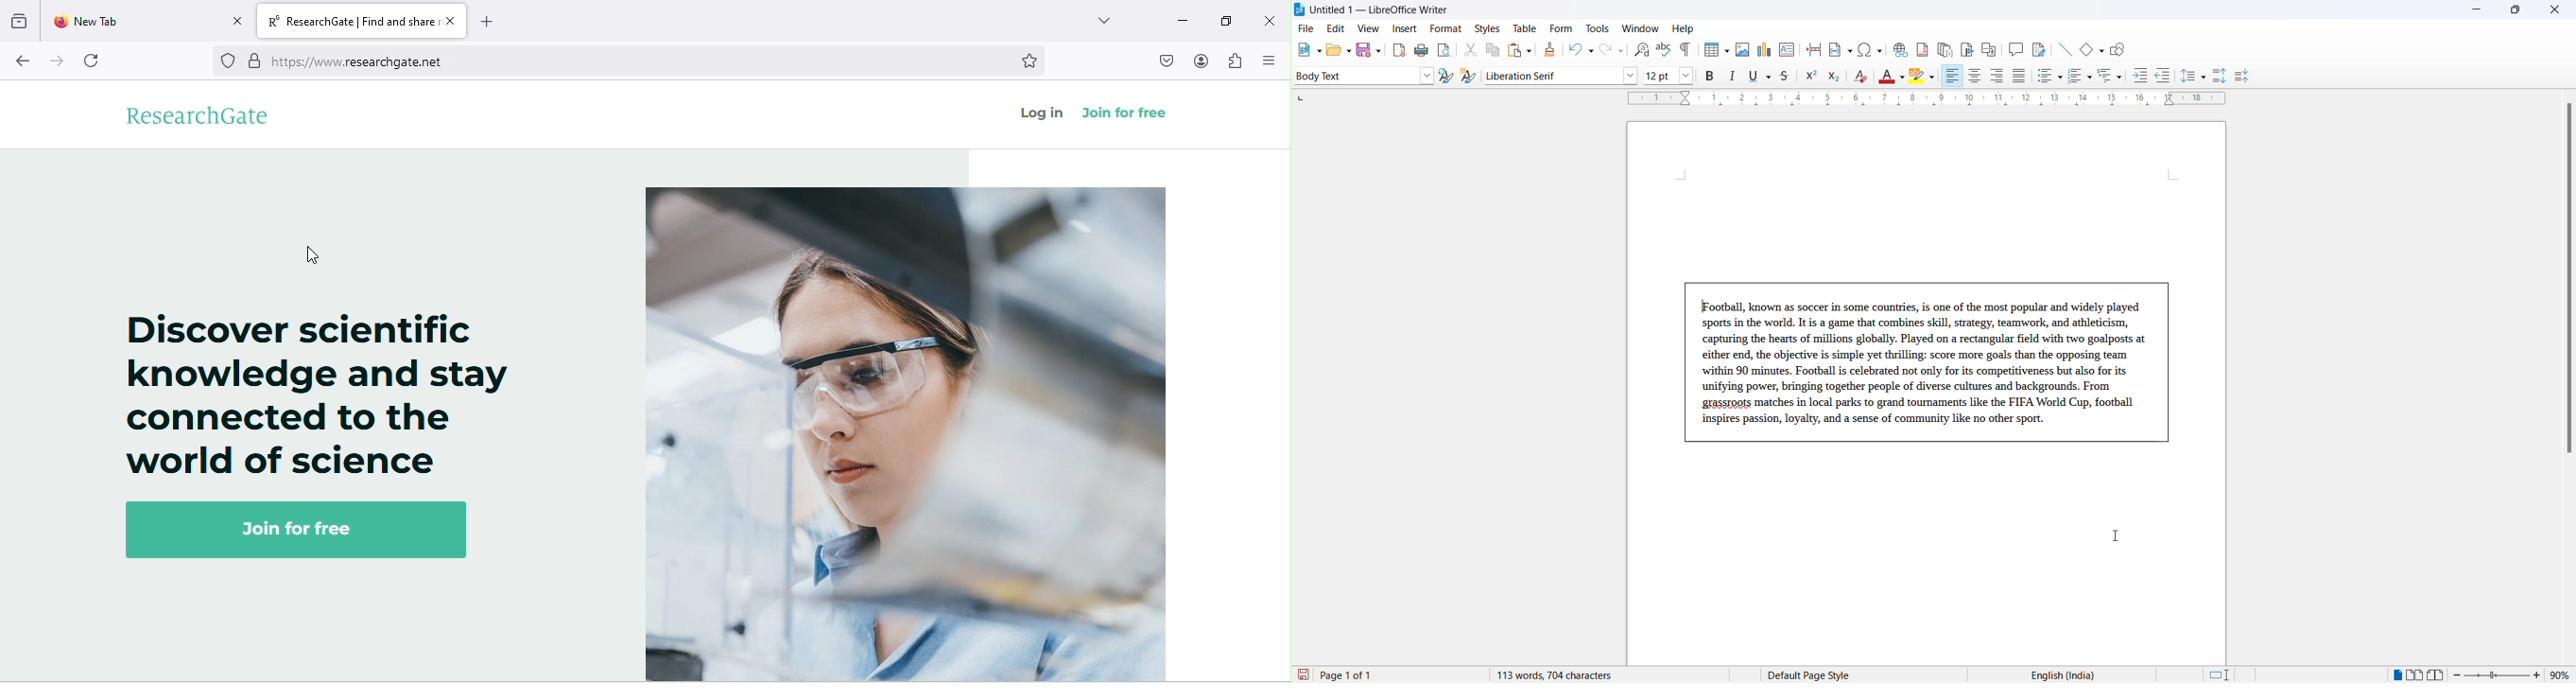  Describe the element at coordinates (1764, 51) in the screenshot. I see `insert chart` at that location.